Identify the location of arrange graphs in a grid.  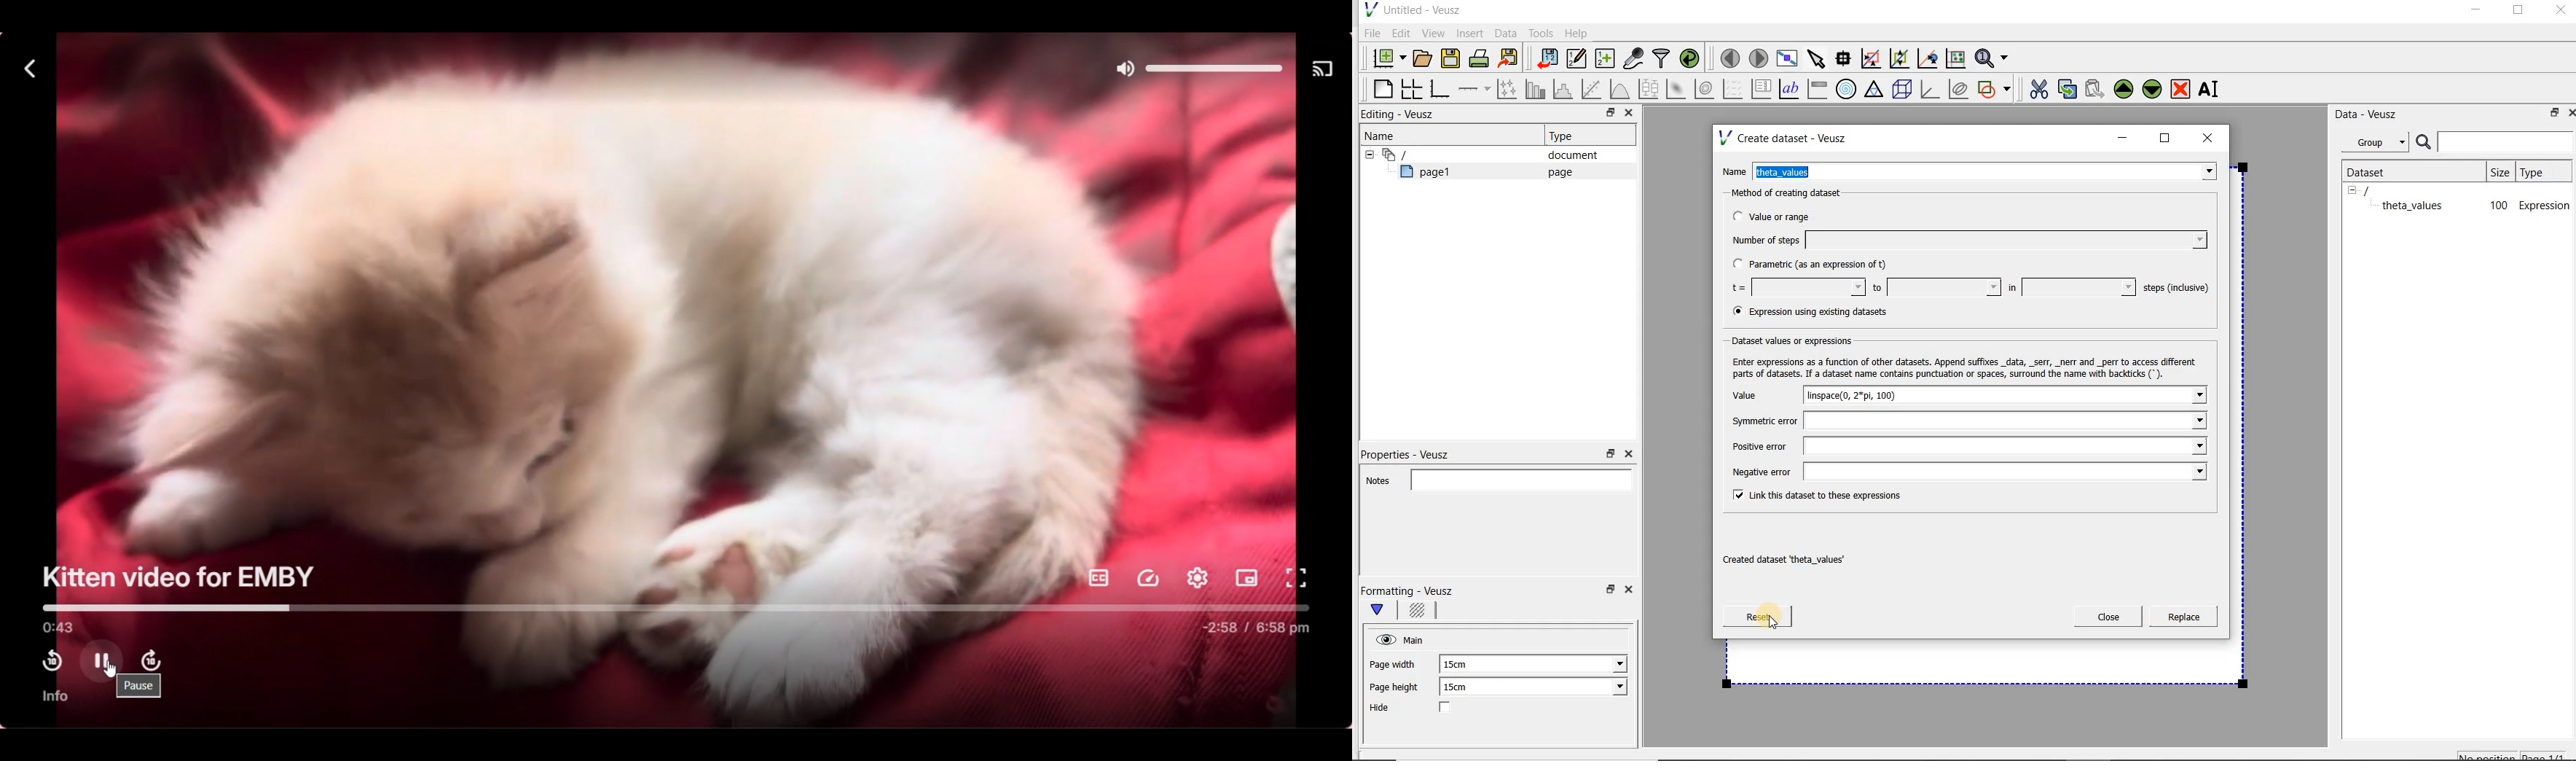
(1410, 88).